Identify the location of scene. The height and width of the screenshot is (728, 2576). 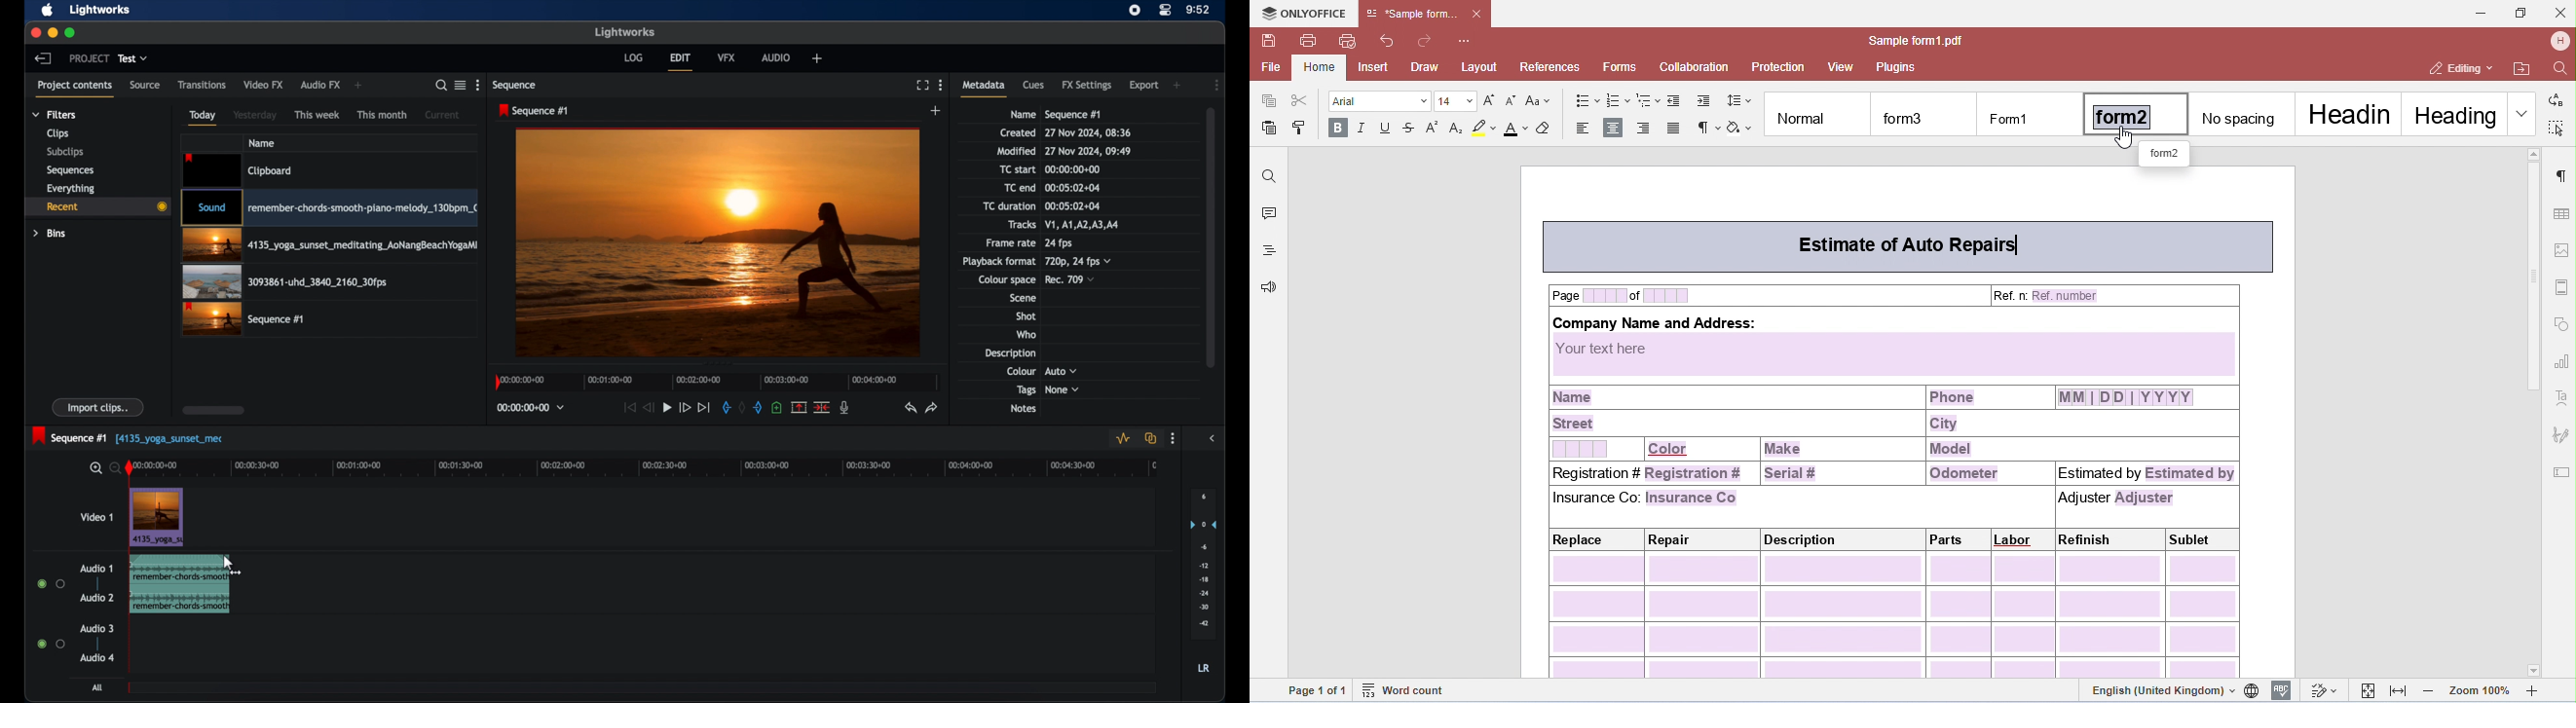
(1022, 298).